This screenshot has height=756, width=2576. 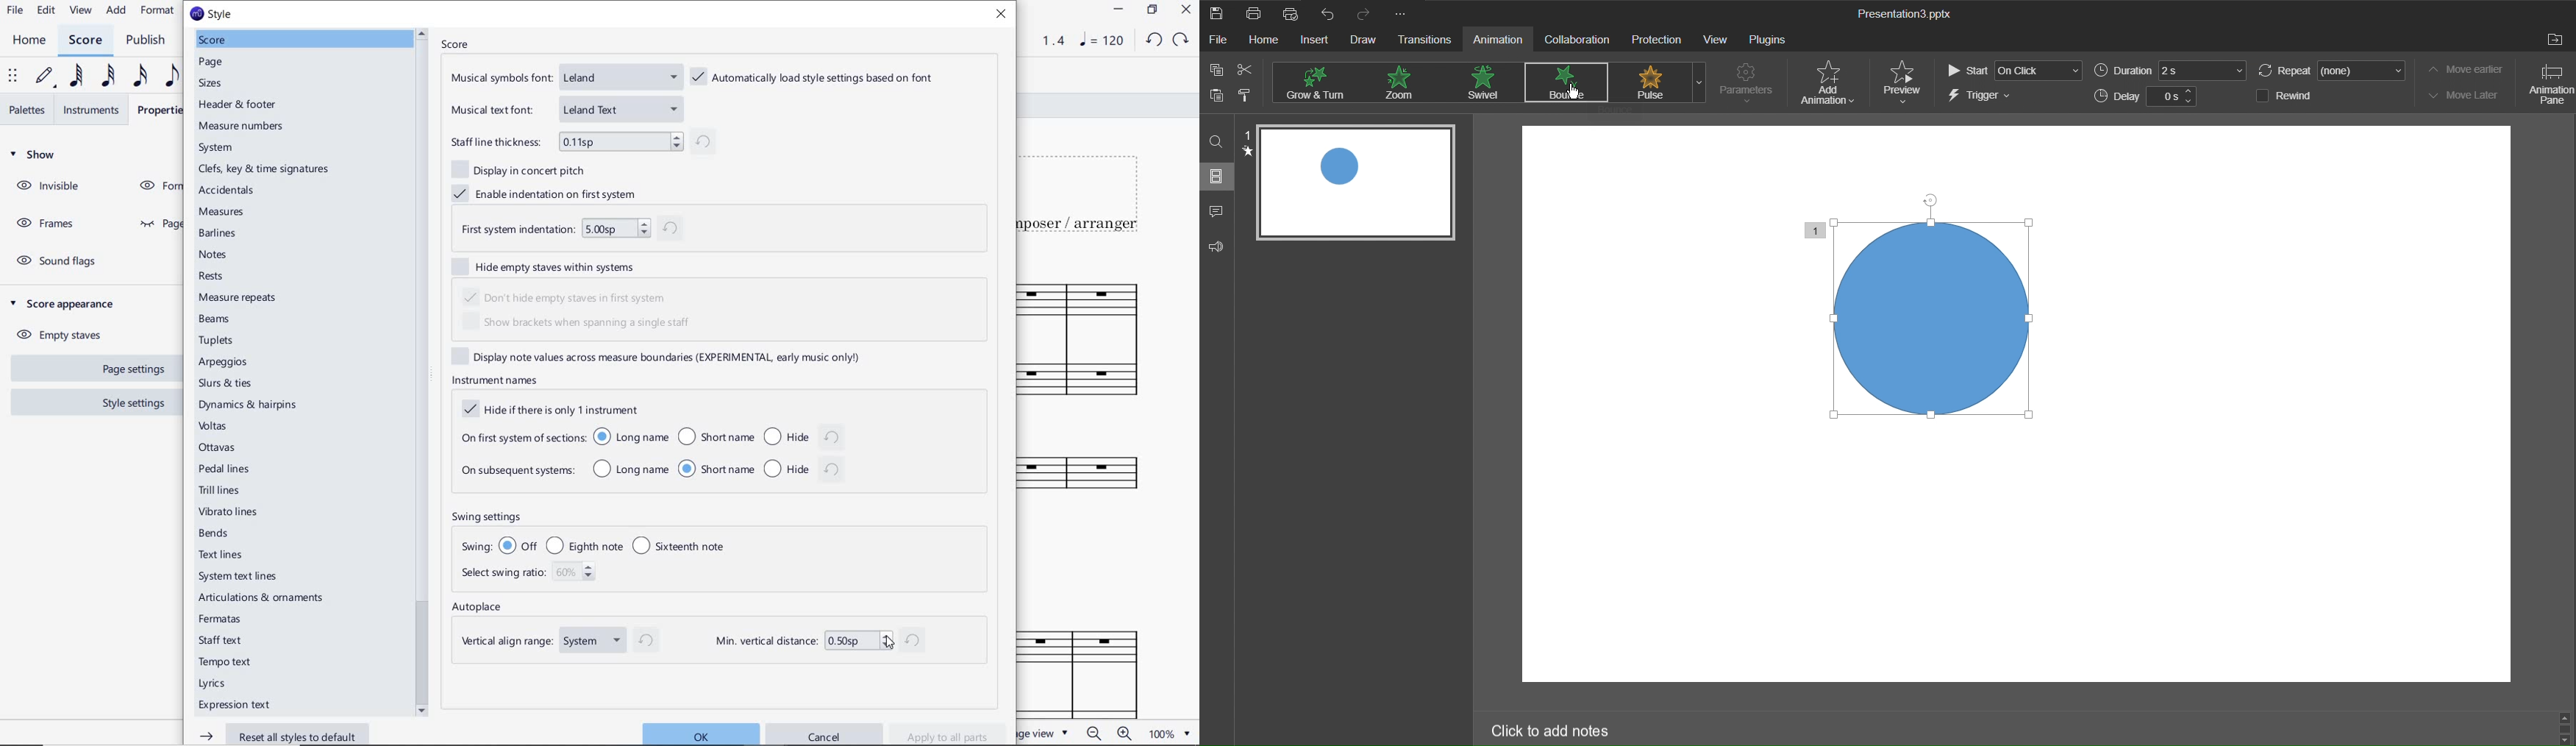 I want to click on MINIMIZE, so click(x=1118, y=9).